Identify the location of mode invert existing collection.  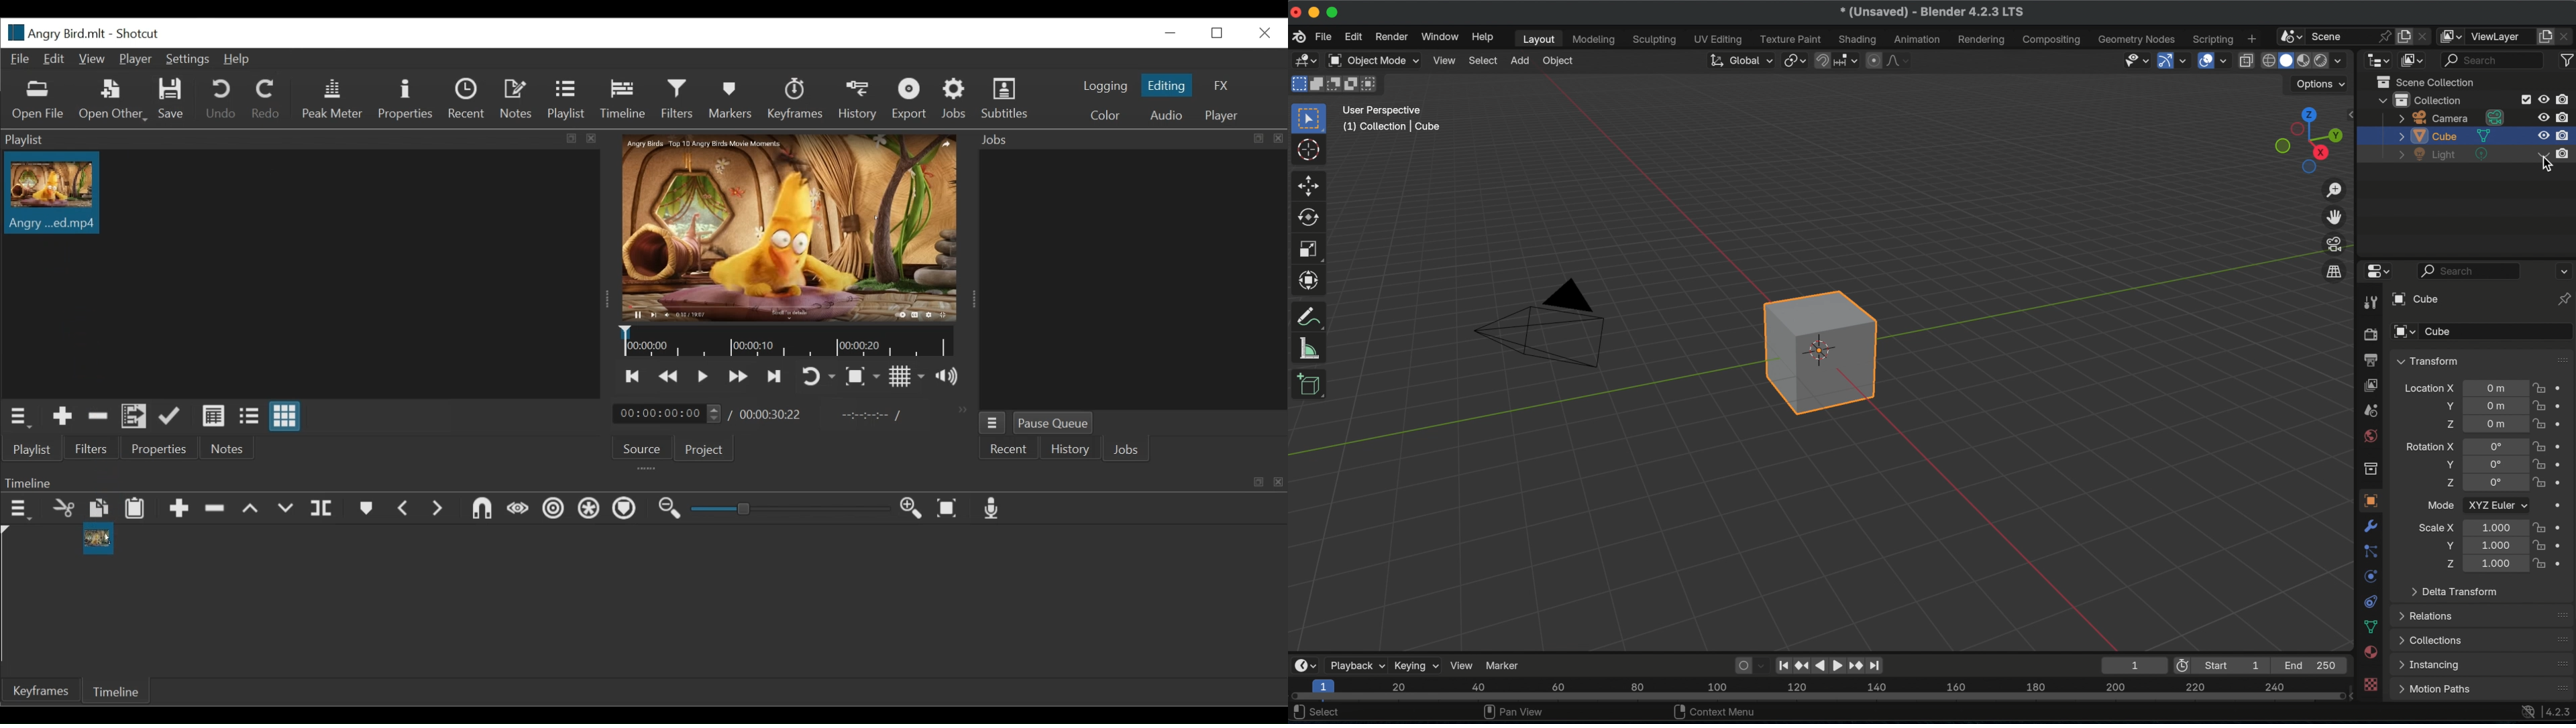
(1354, 84).